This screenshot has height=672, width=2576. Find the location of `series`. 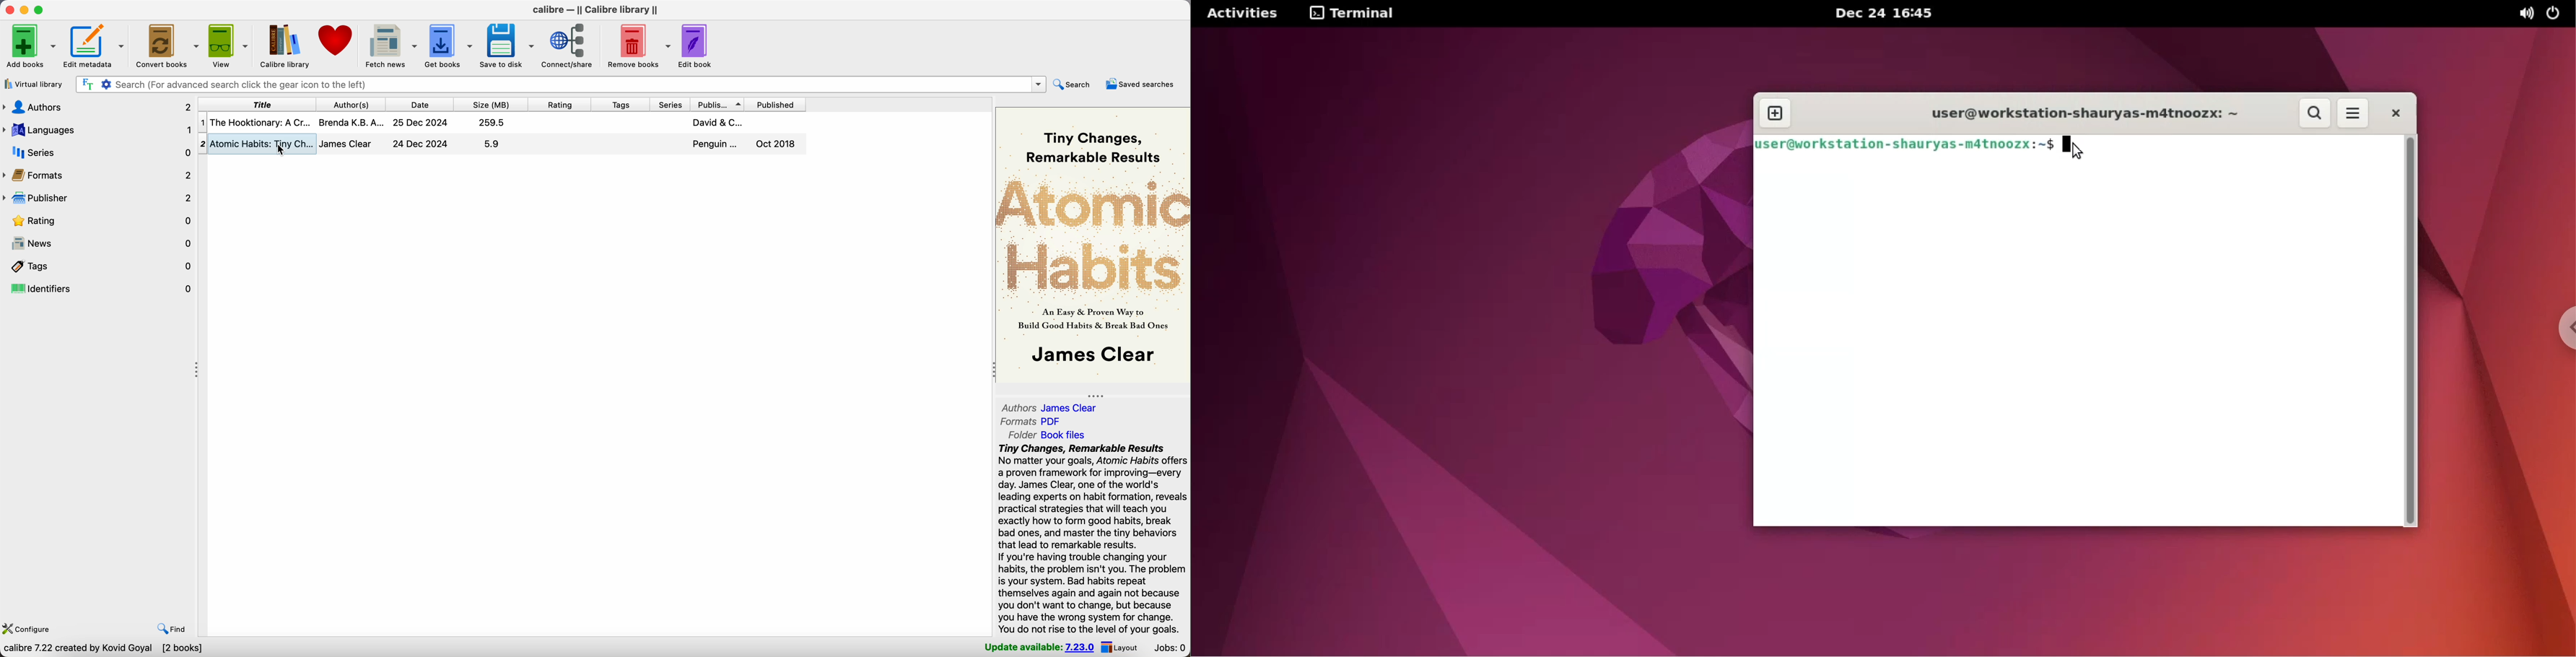

series is located at coordinates (669, 104).